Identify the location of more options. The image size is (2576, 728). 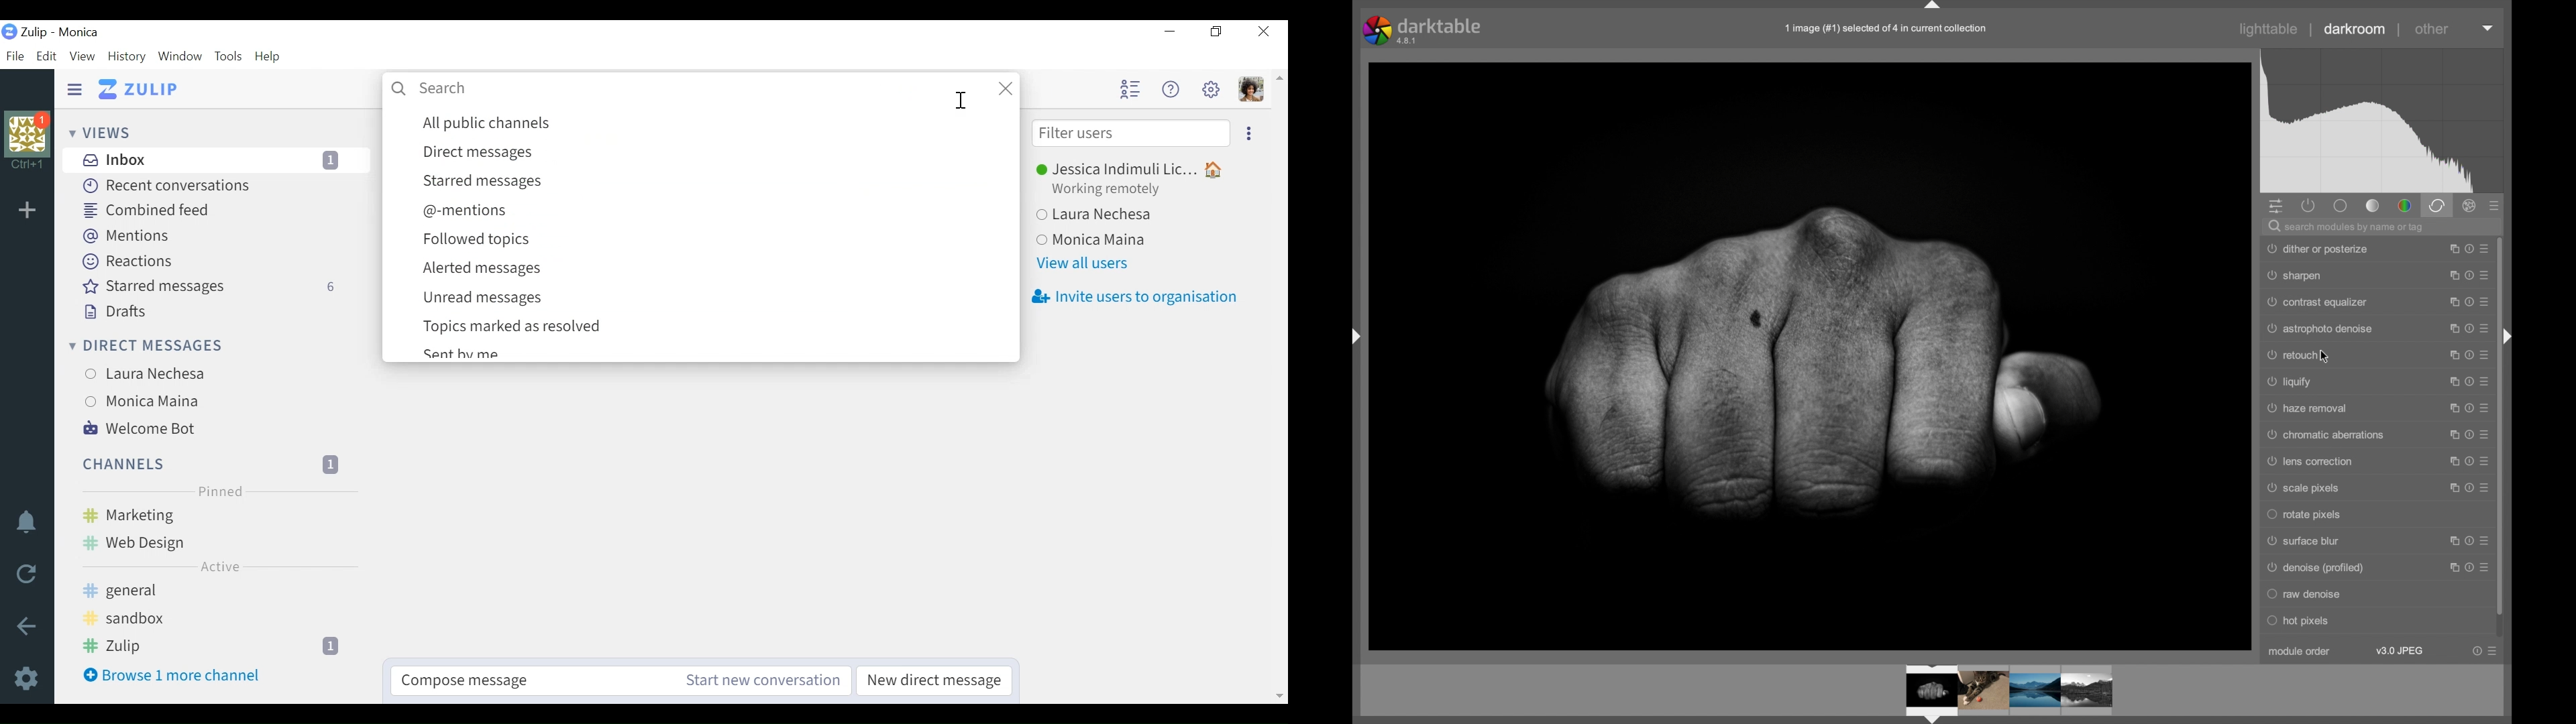
(2484, 249).